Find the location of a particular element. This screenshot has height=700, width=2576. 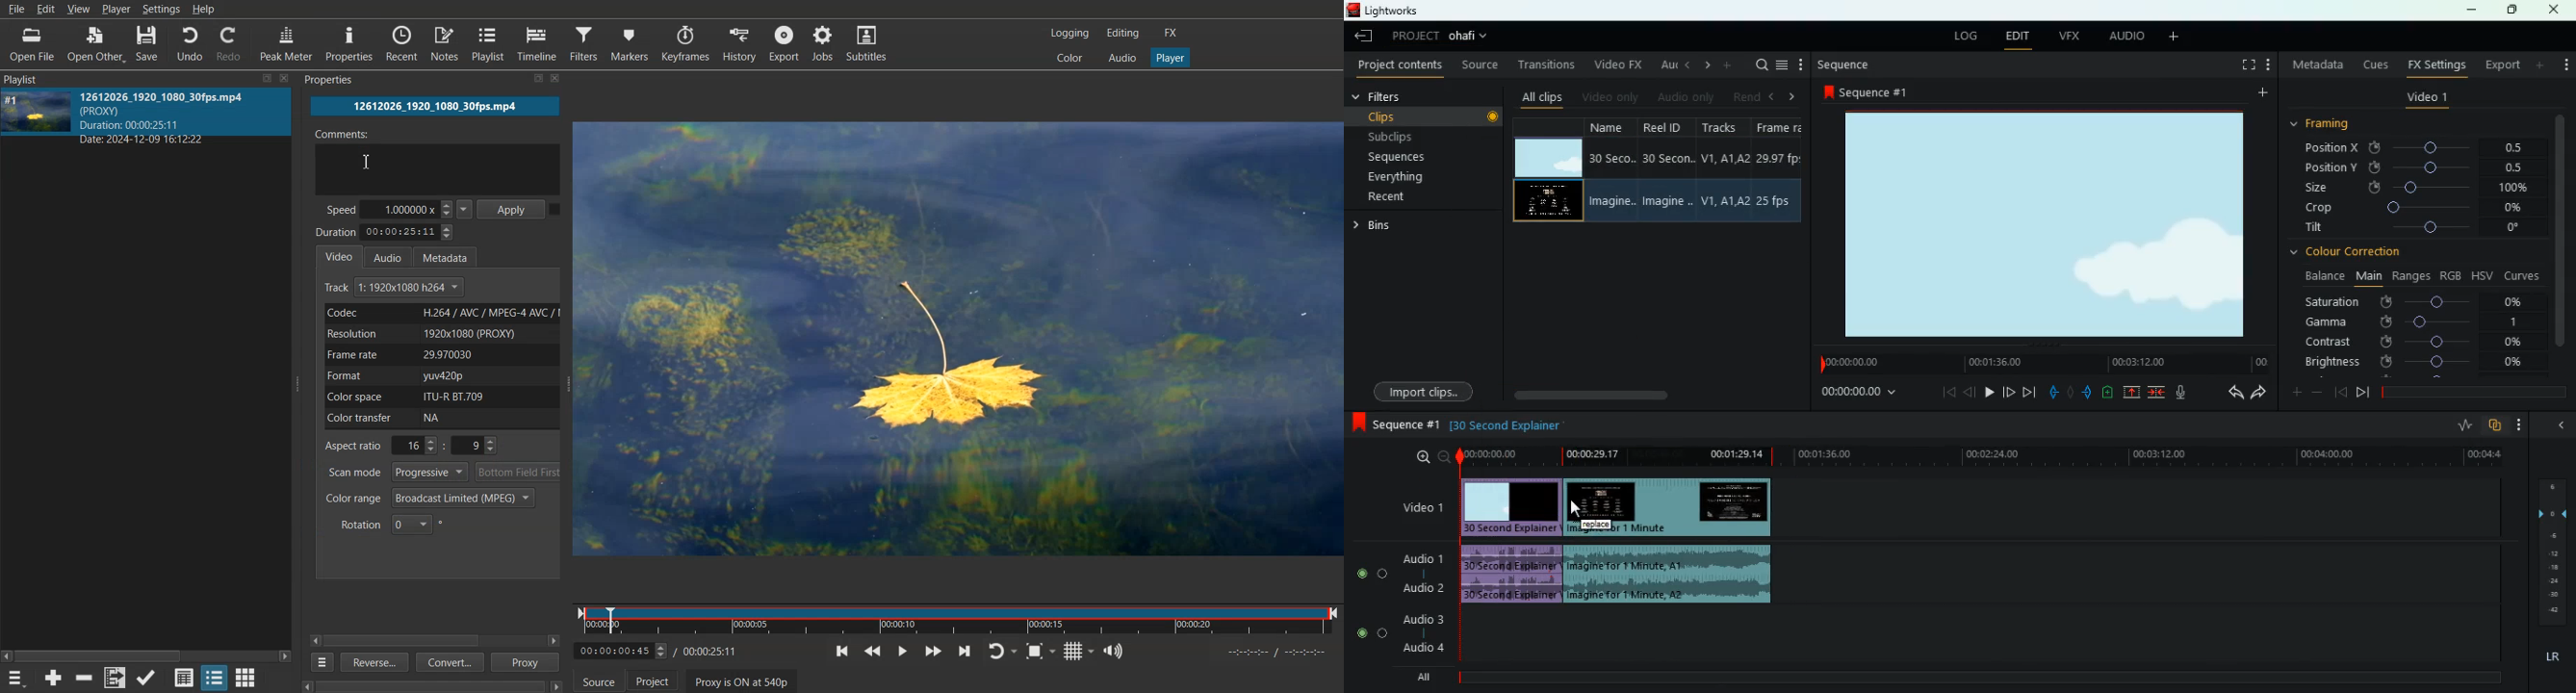

more is located at coordinates (2260, 95).